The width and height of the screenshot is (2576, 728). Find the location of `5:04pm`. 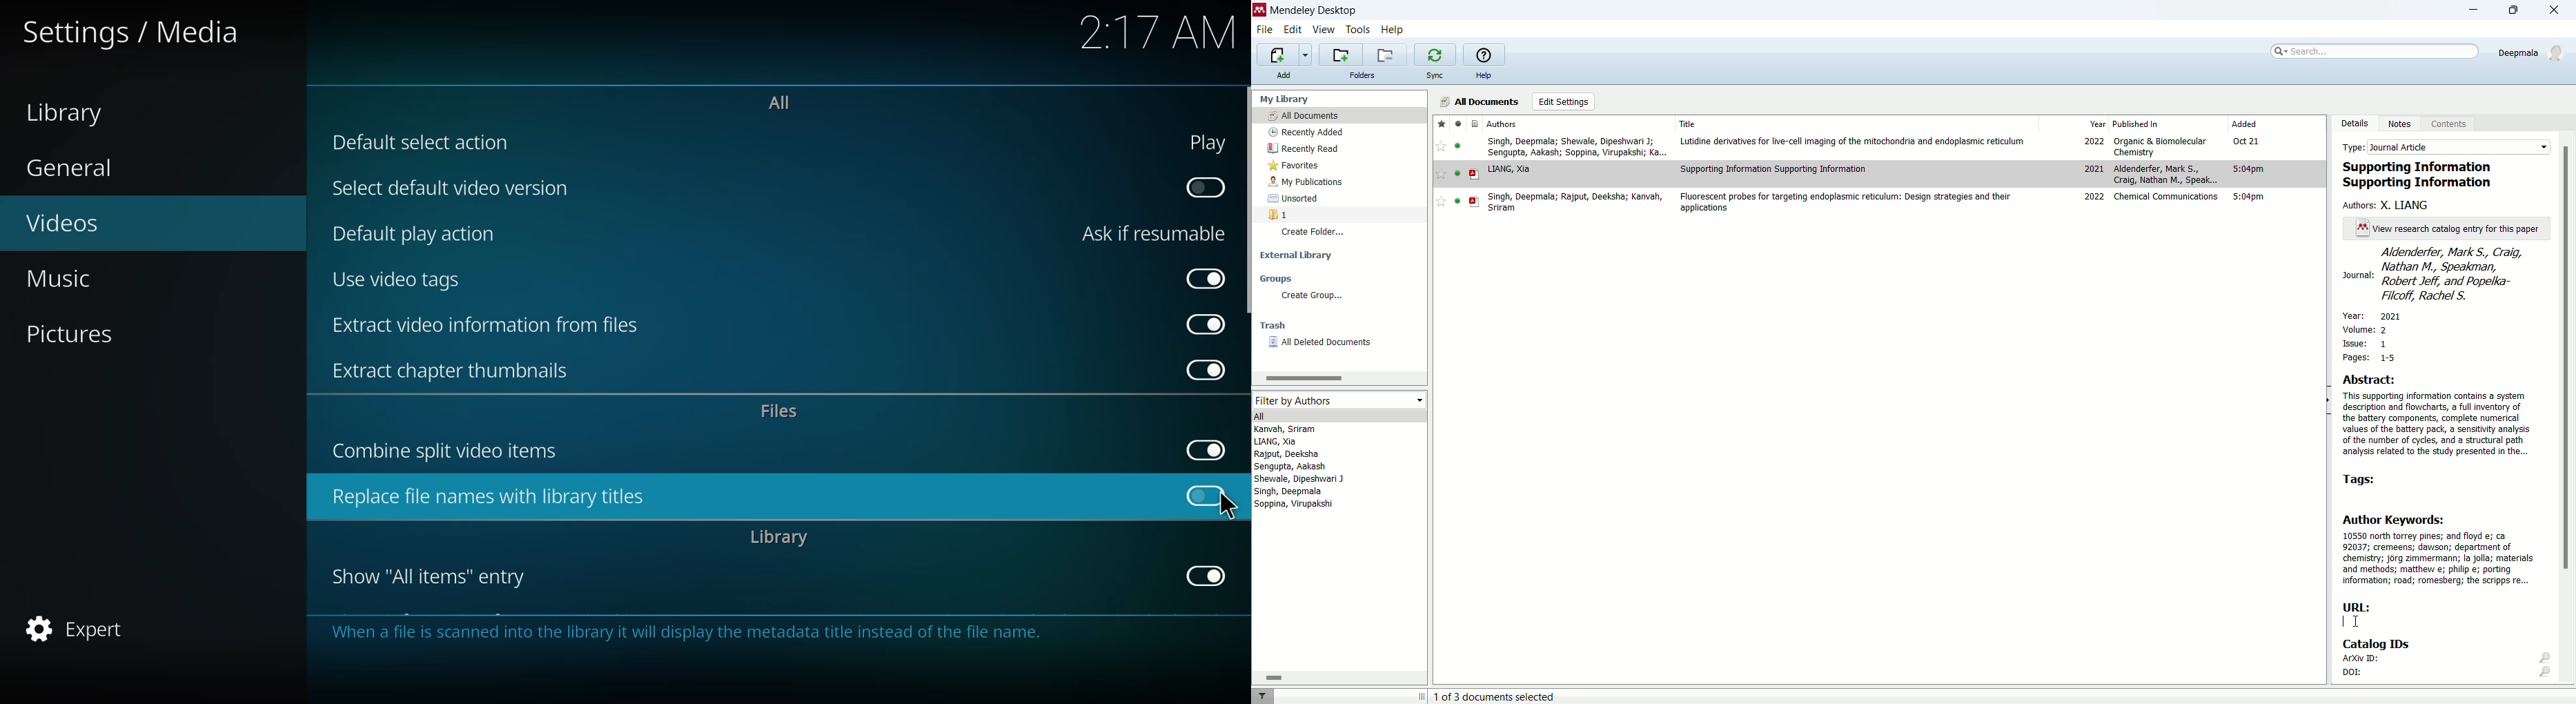

5:04pm is located at coordinates (2248, 169).